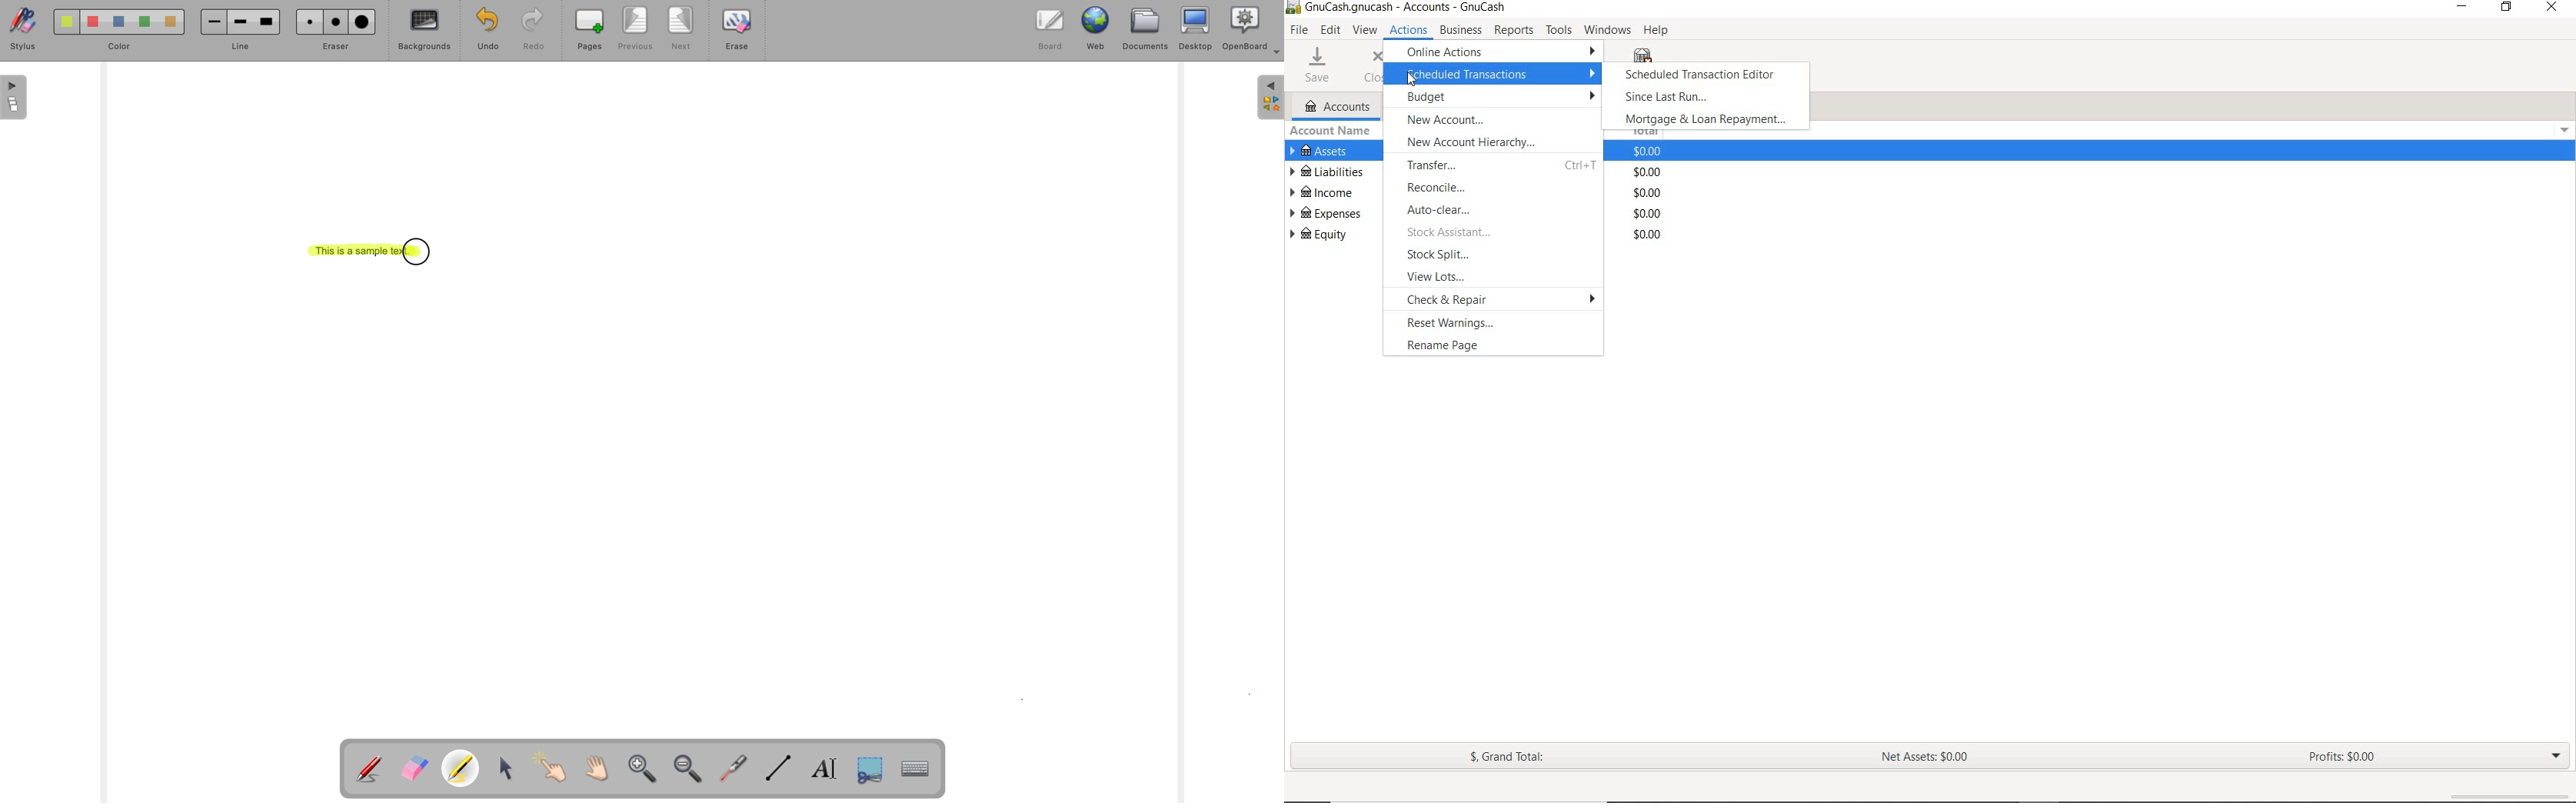 The width and height of the screenshot is (2576, 812). Describe the element at coordinates (1649, 172) in the screenshot. I see `total` at that location.